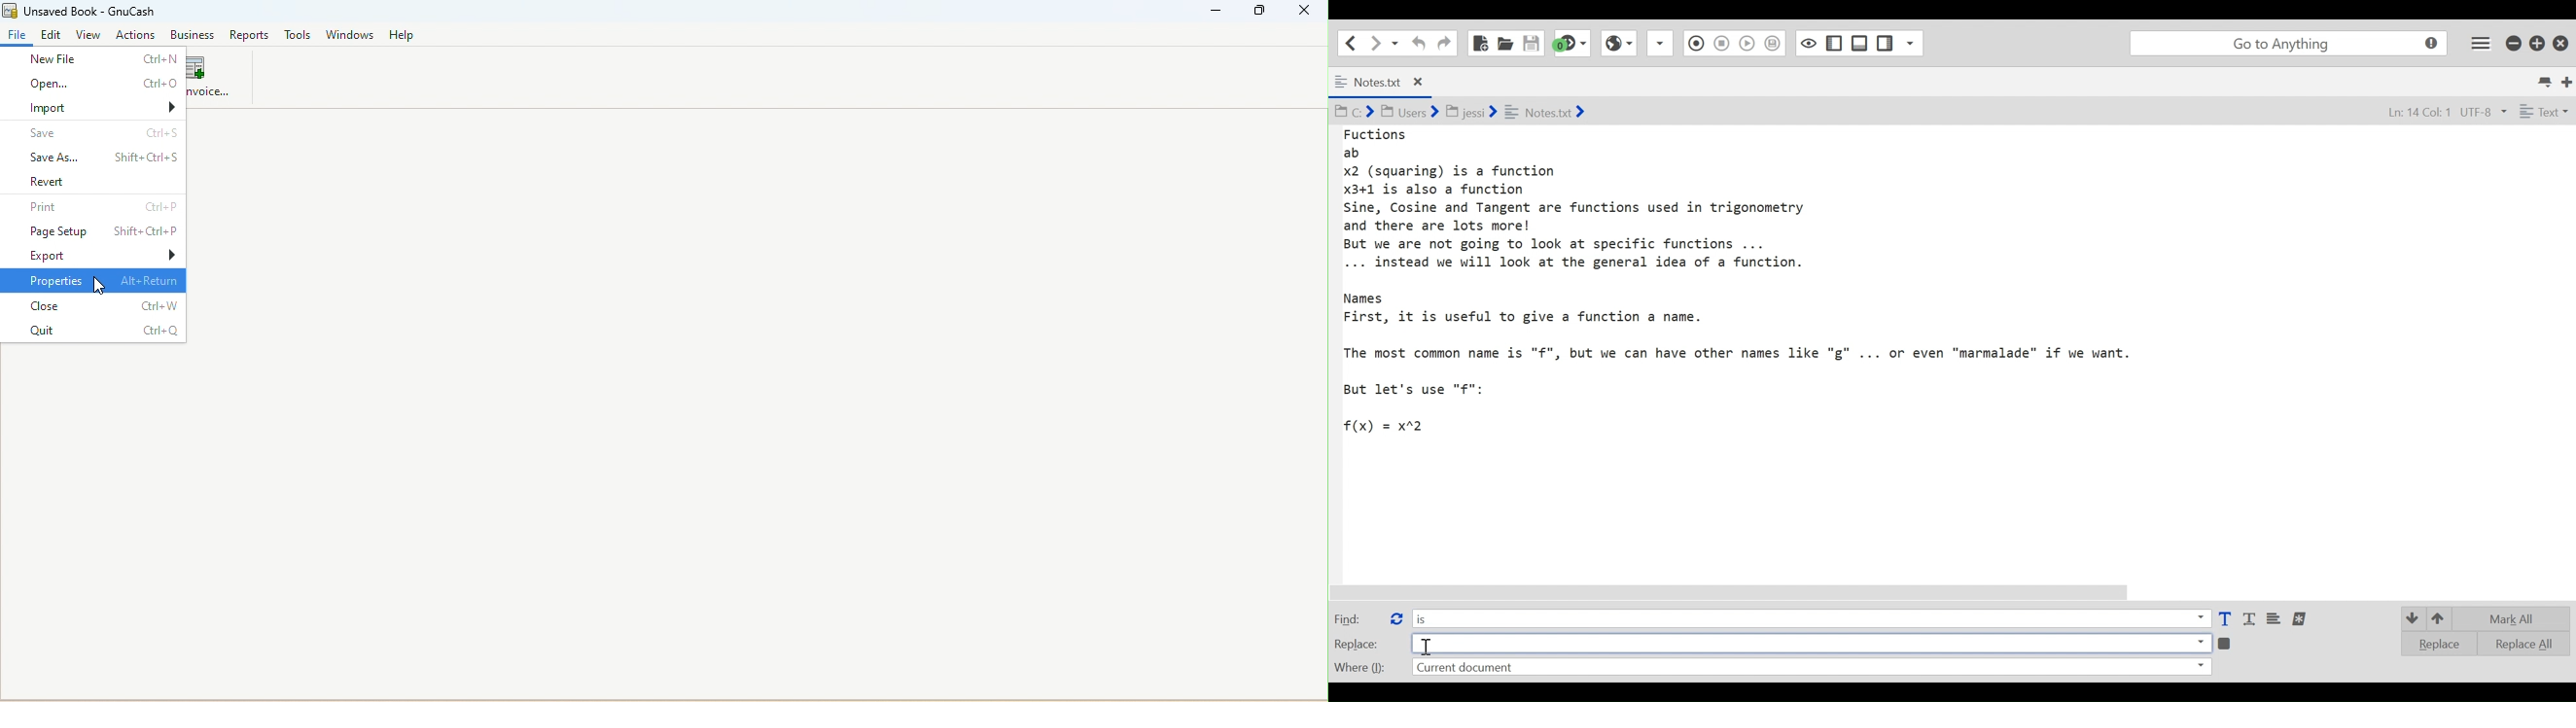 The width and height of the screenshot is (2576, 728). I want to click on Show result tab in bottom pane, so click(2227, 642).